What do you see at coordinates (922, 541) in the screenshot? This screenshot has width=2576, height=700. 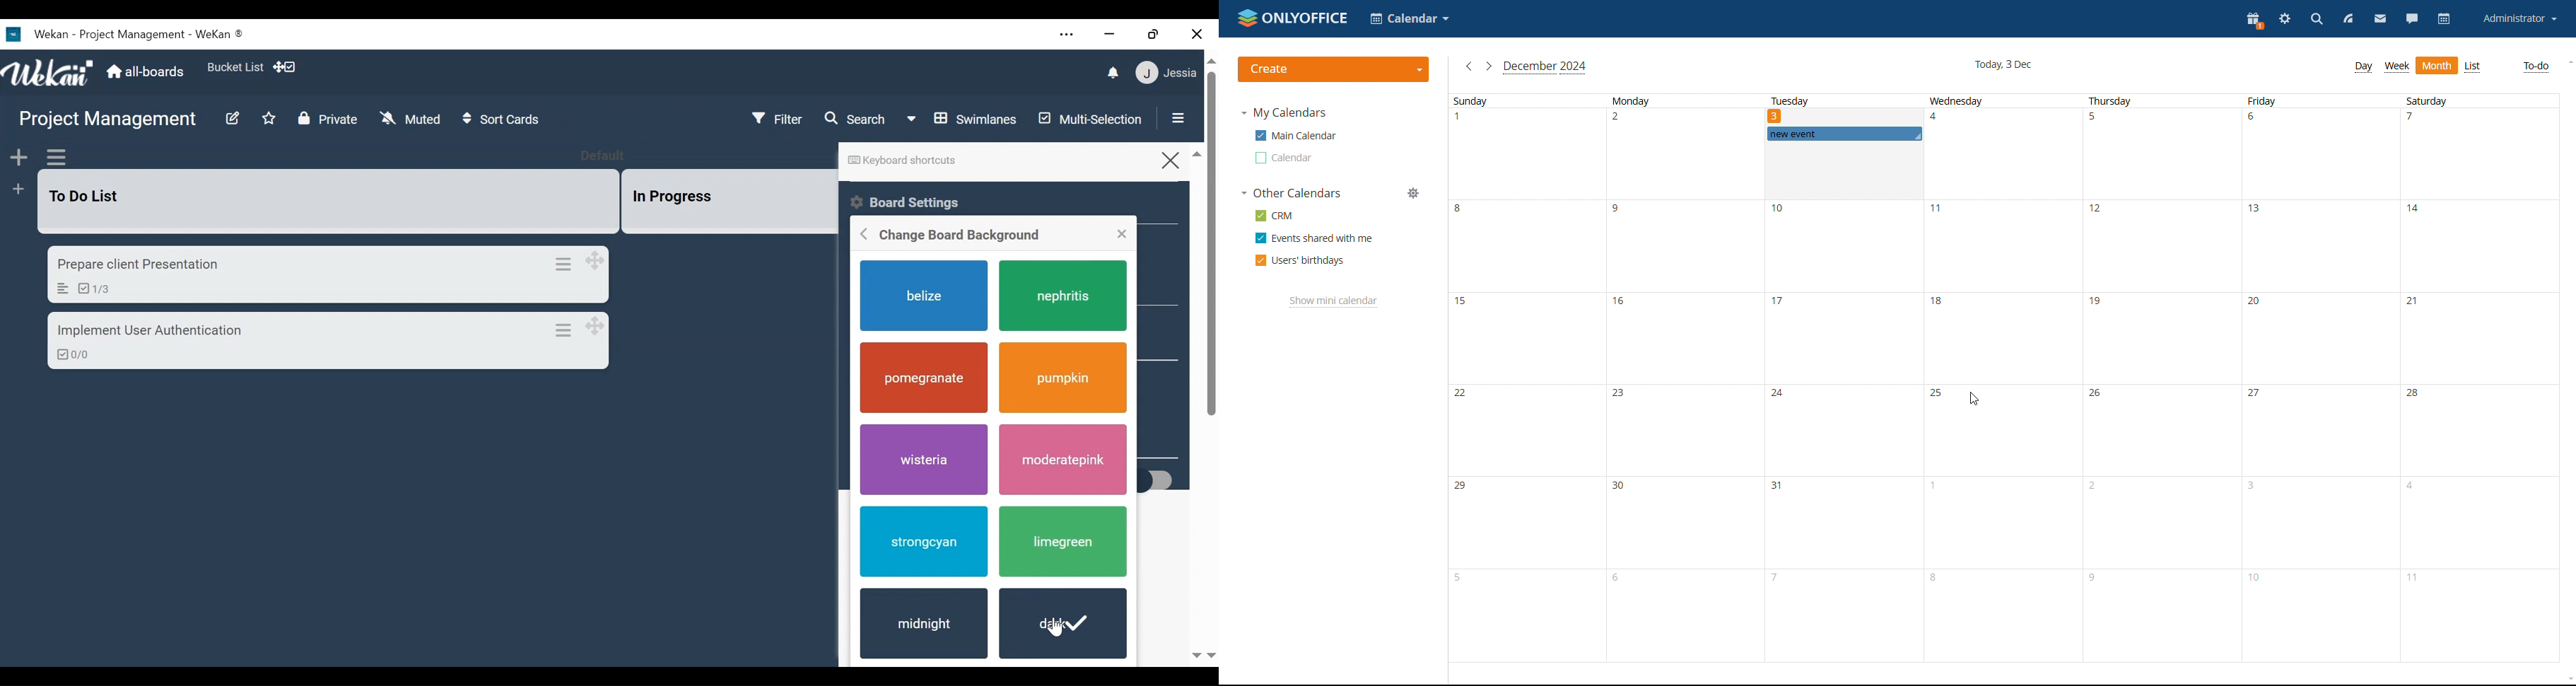 I see `strongcyan` at bounding box center [922, 541].